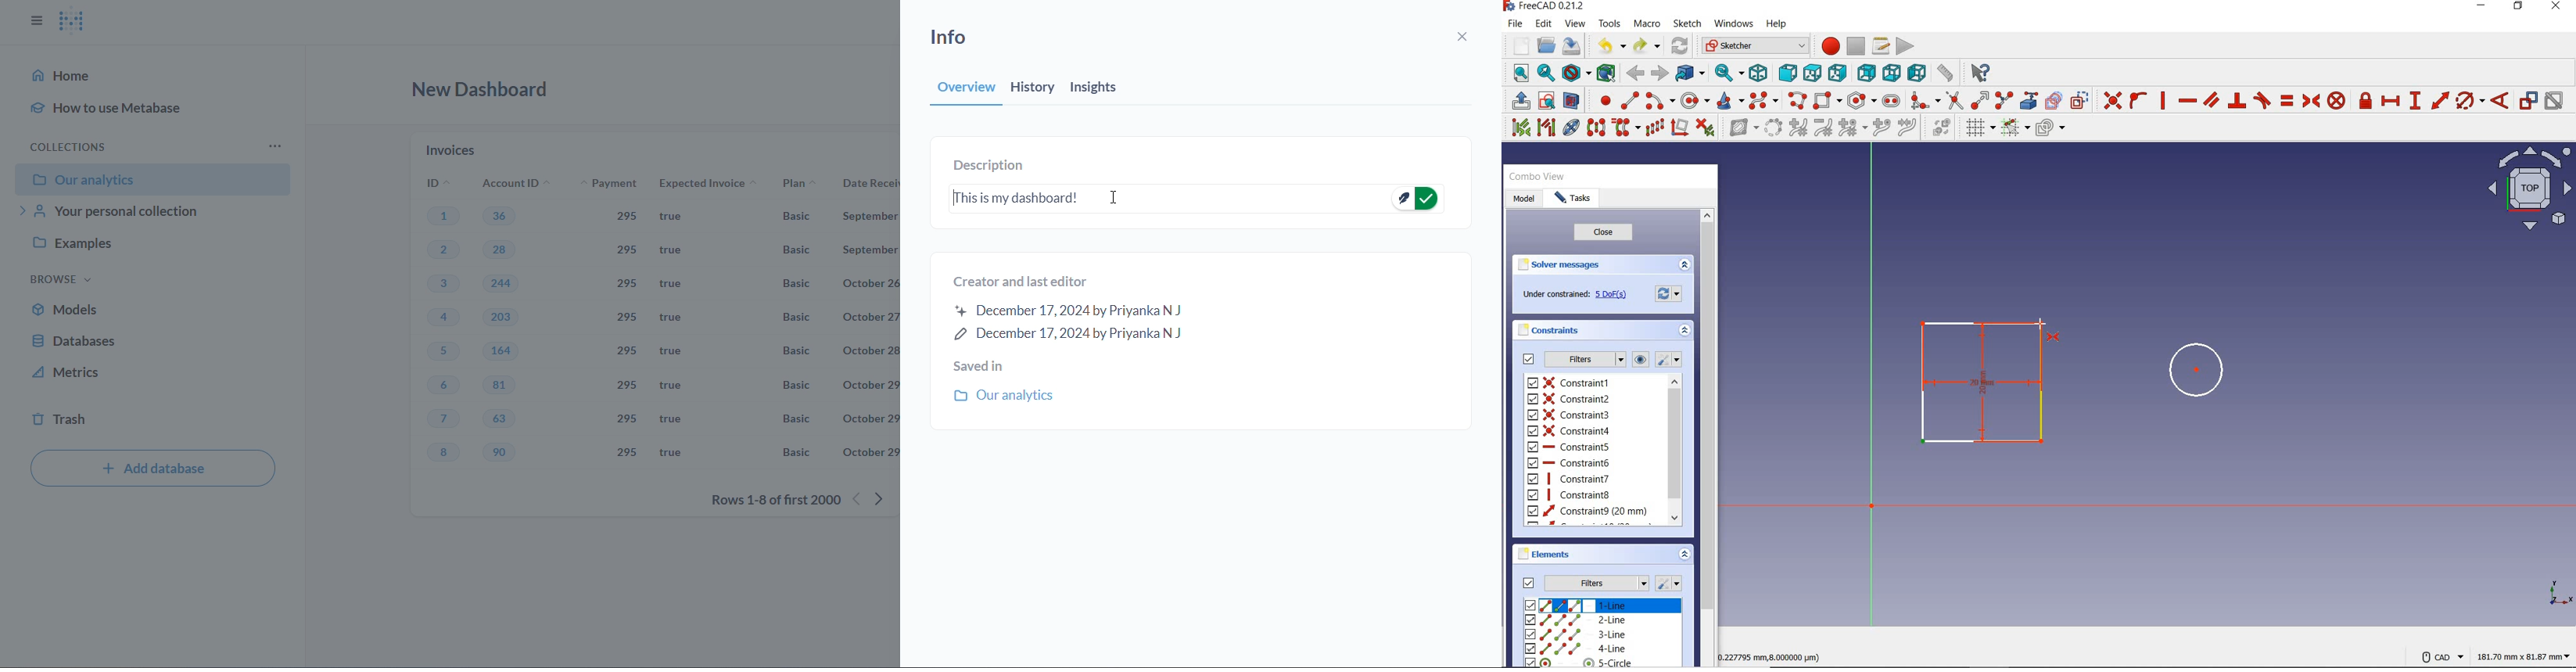  Describe the element at coordinates (153, 469) in the screenshot. I see `add database` at that location.